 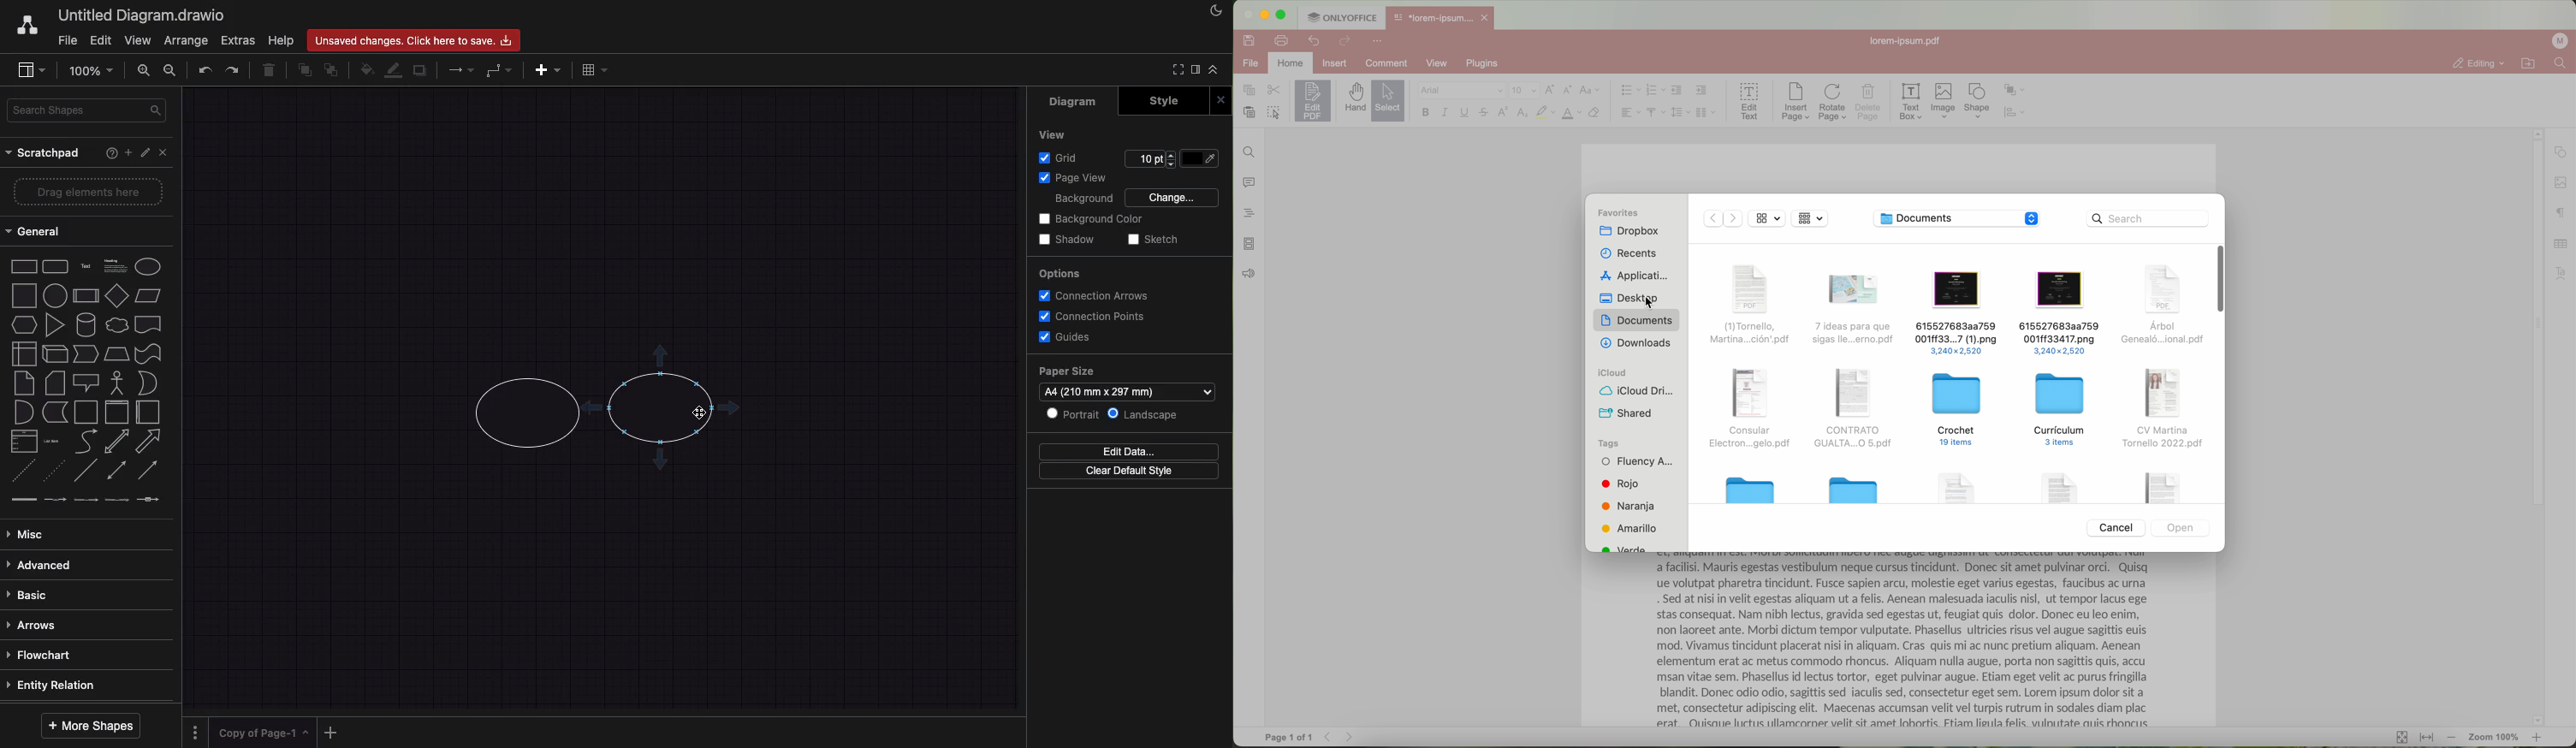 I want to click on triangle, so click(x=55, y=325).